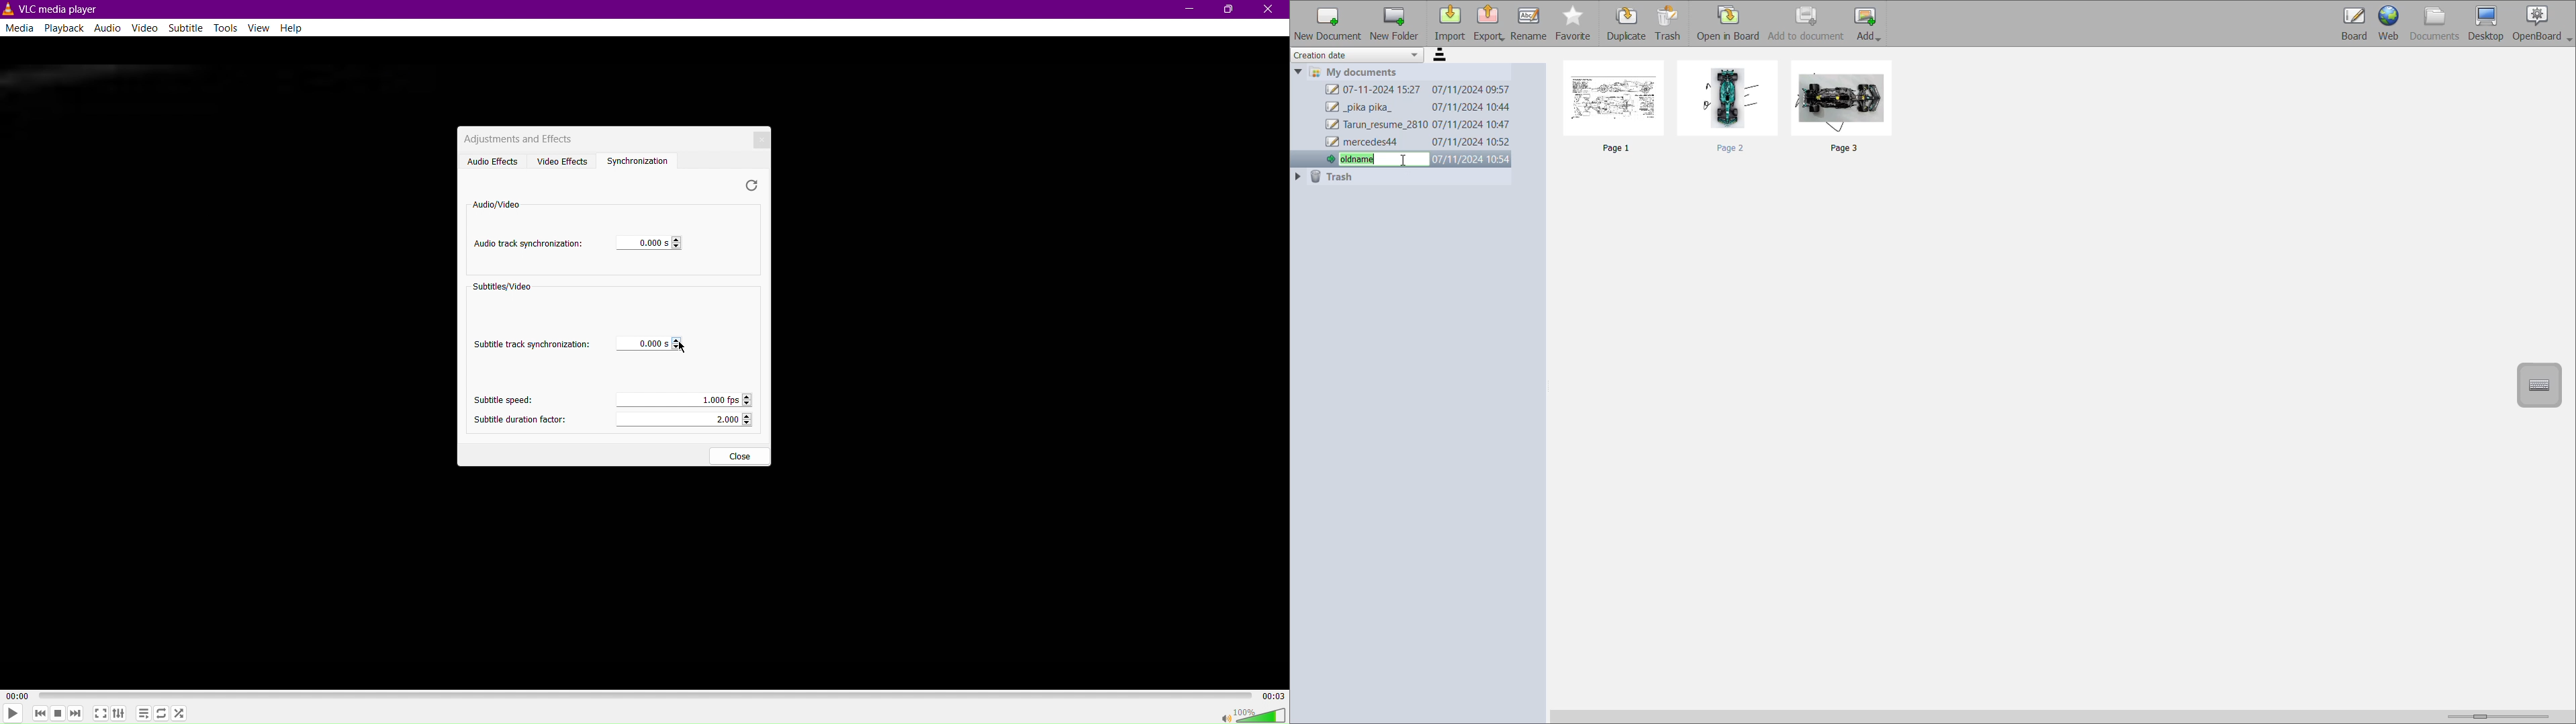  Describe the element at coordinates (100, 715) in the screenshot. I see `Fullscreen` at that location.